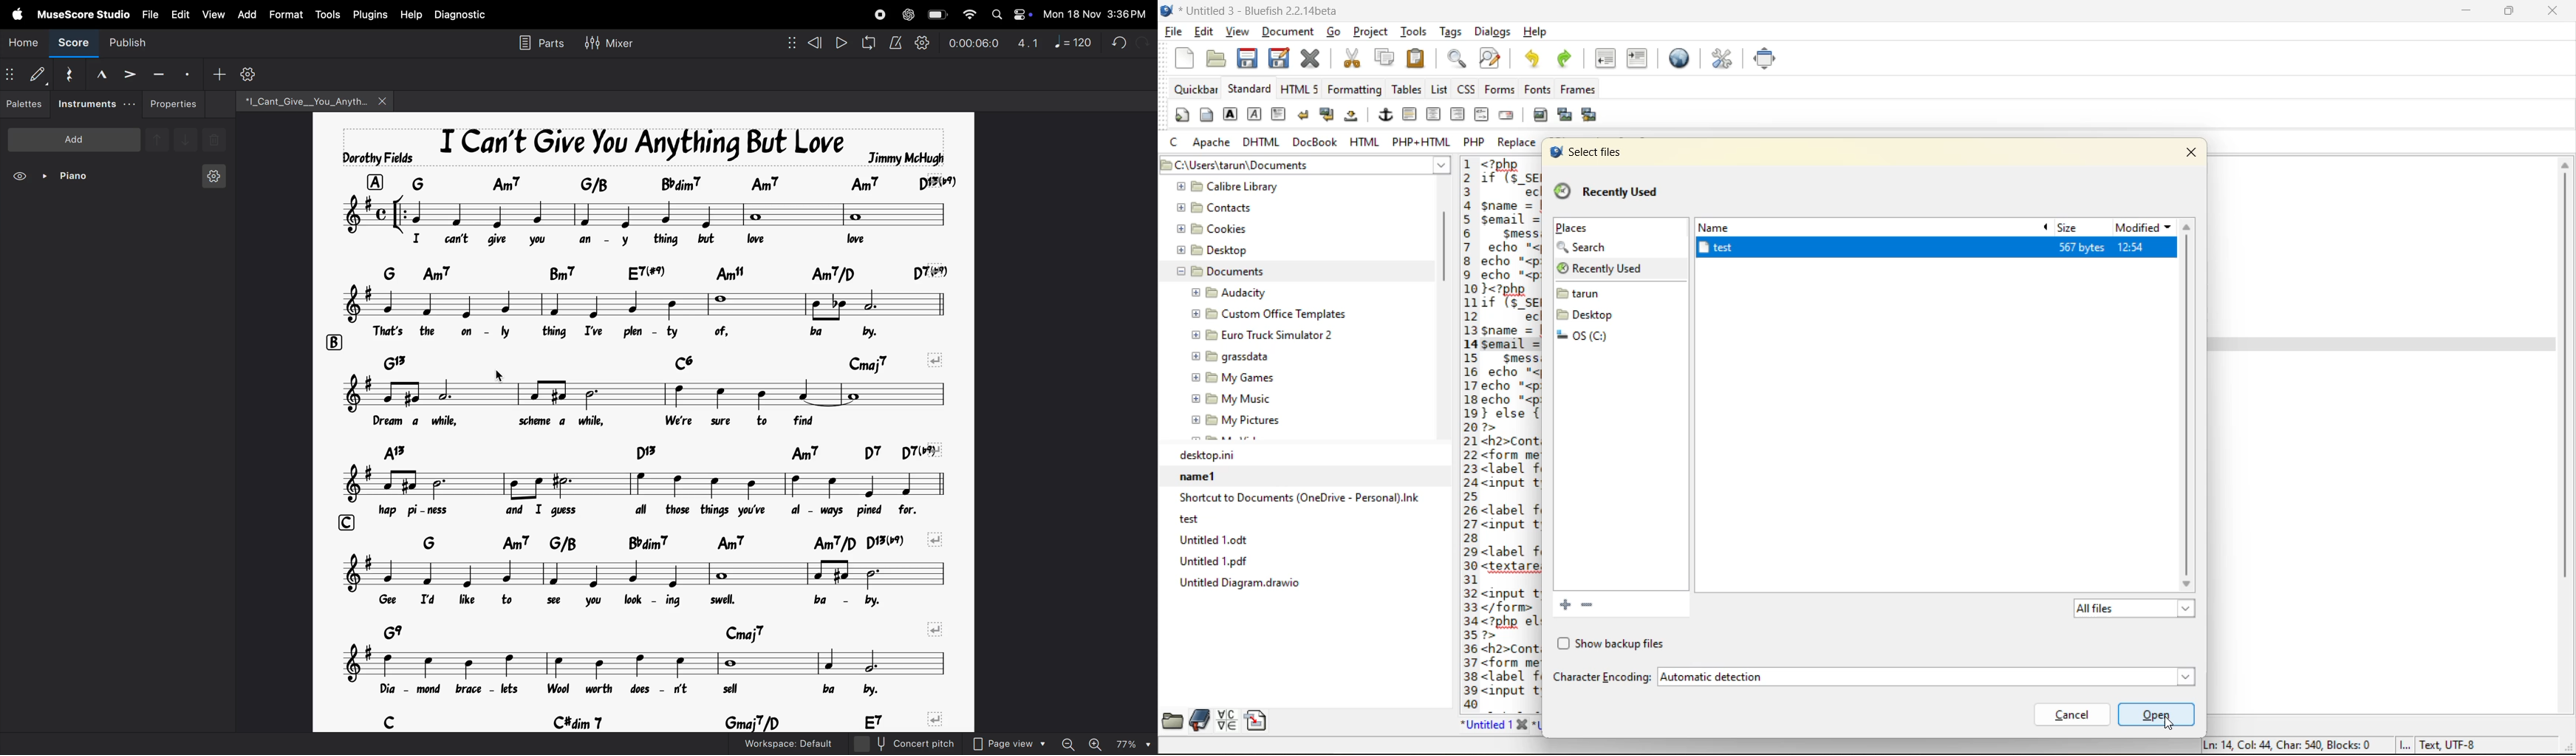 Image resolution: width=2576 pixels, height=756 pixels. Describe the element at coordinates (1588, 115) in the screenshot. I see `multi thumbnail` at that location.